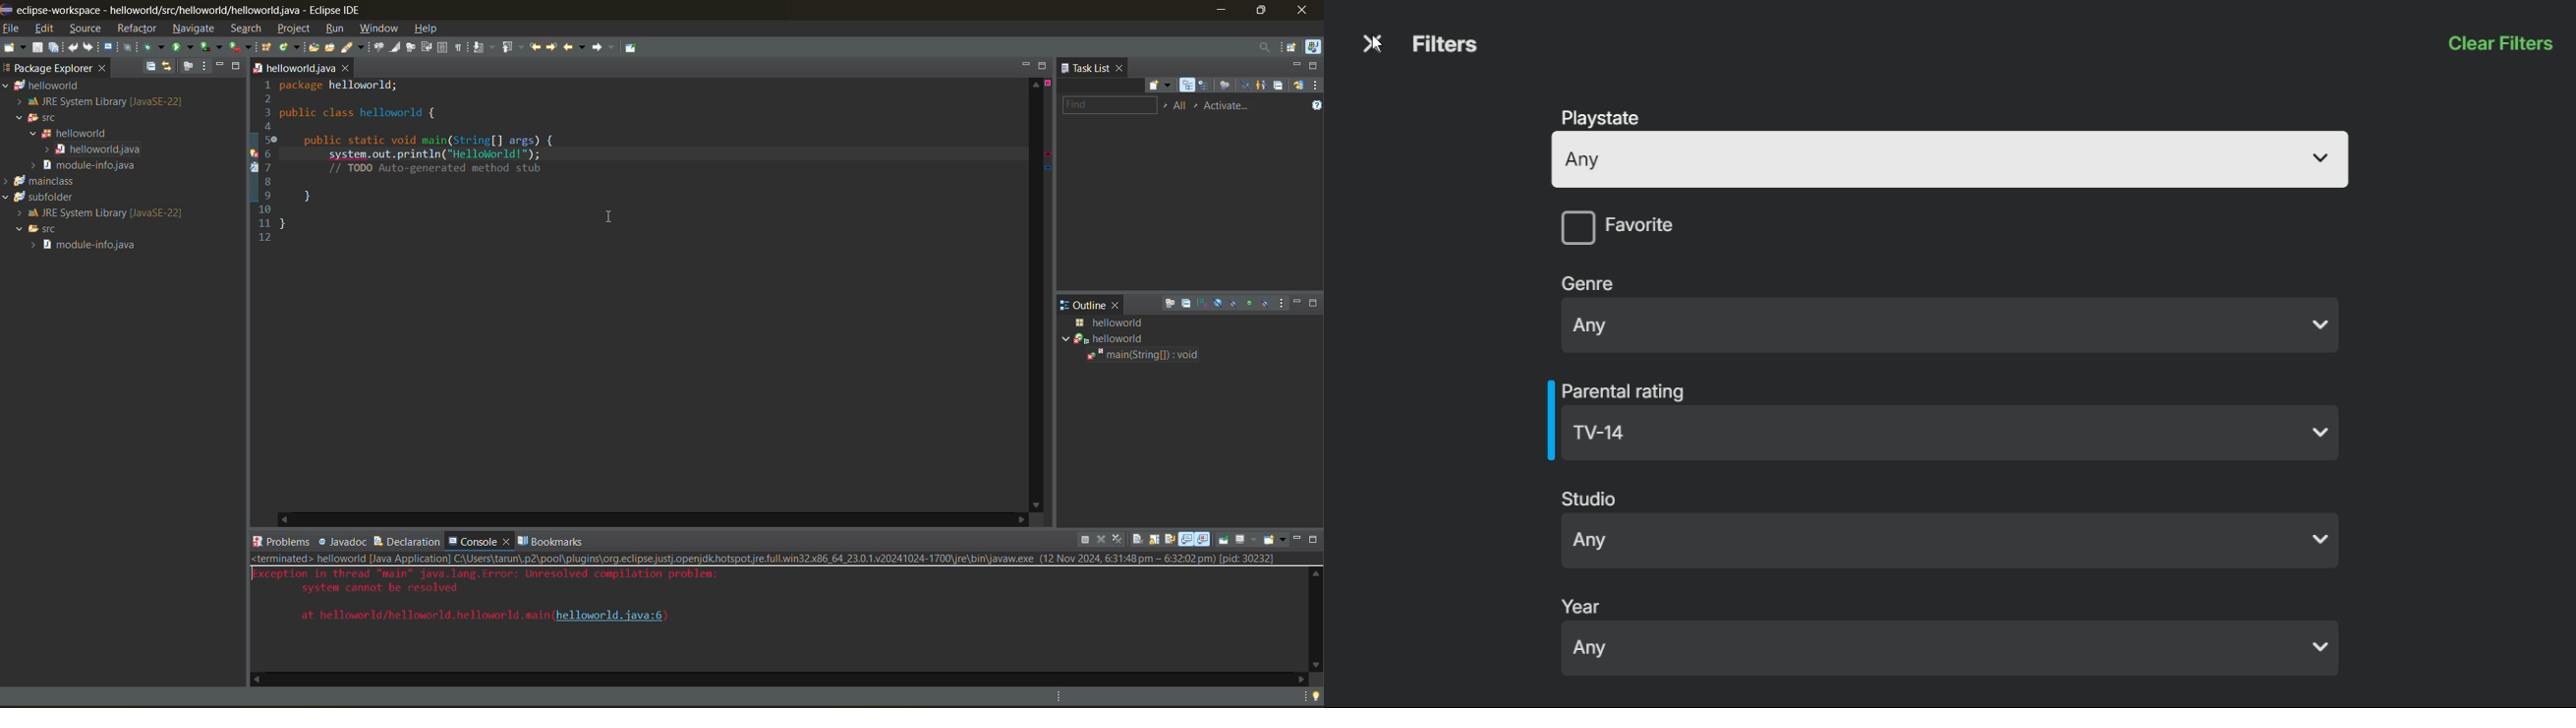  I want to click on access commands and other items, so click(1269, 48).